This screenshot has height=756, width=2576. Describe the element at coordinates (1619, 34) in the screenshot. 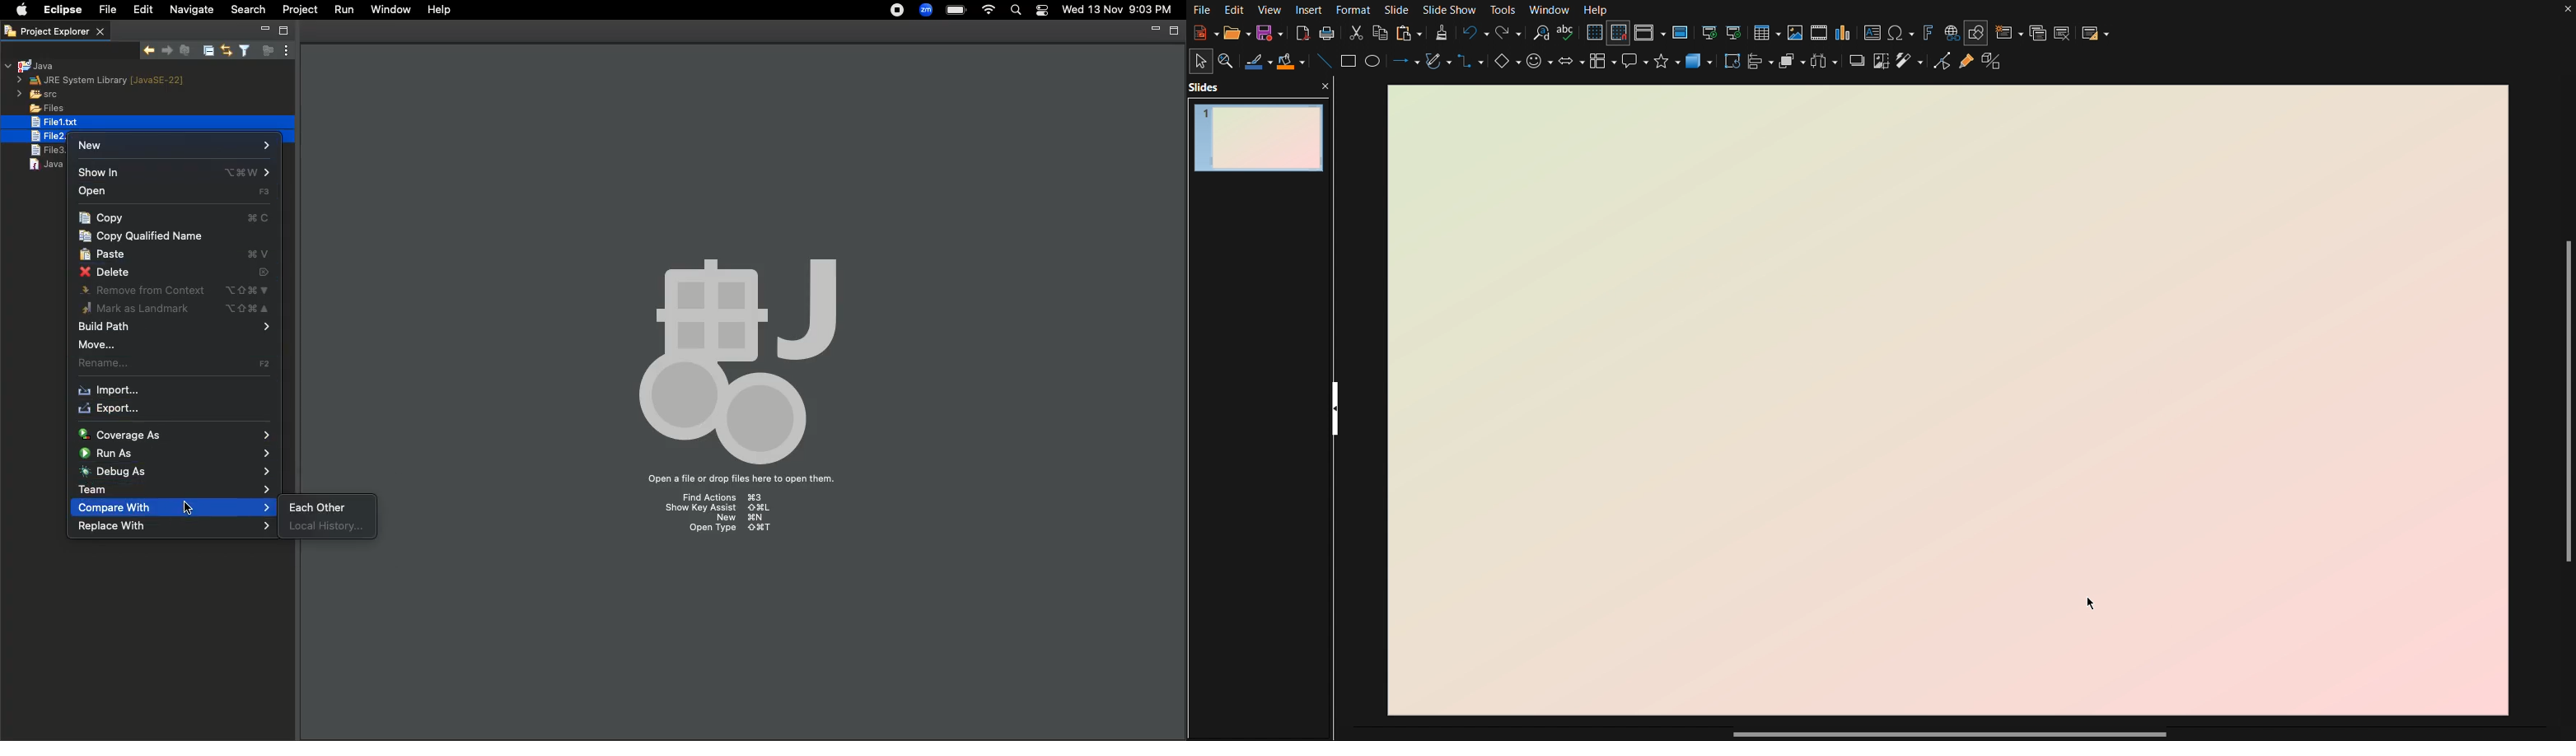

I see `Snap to Grid` at that location.